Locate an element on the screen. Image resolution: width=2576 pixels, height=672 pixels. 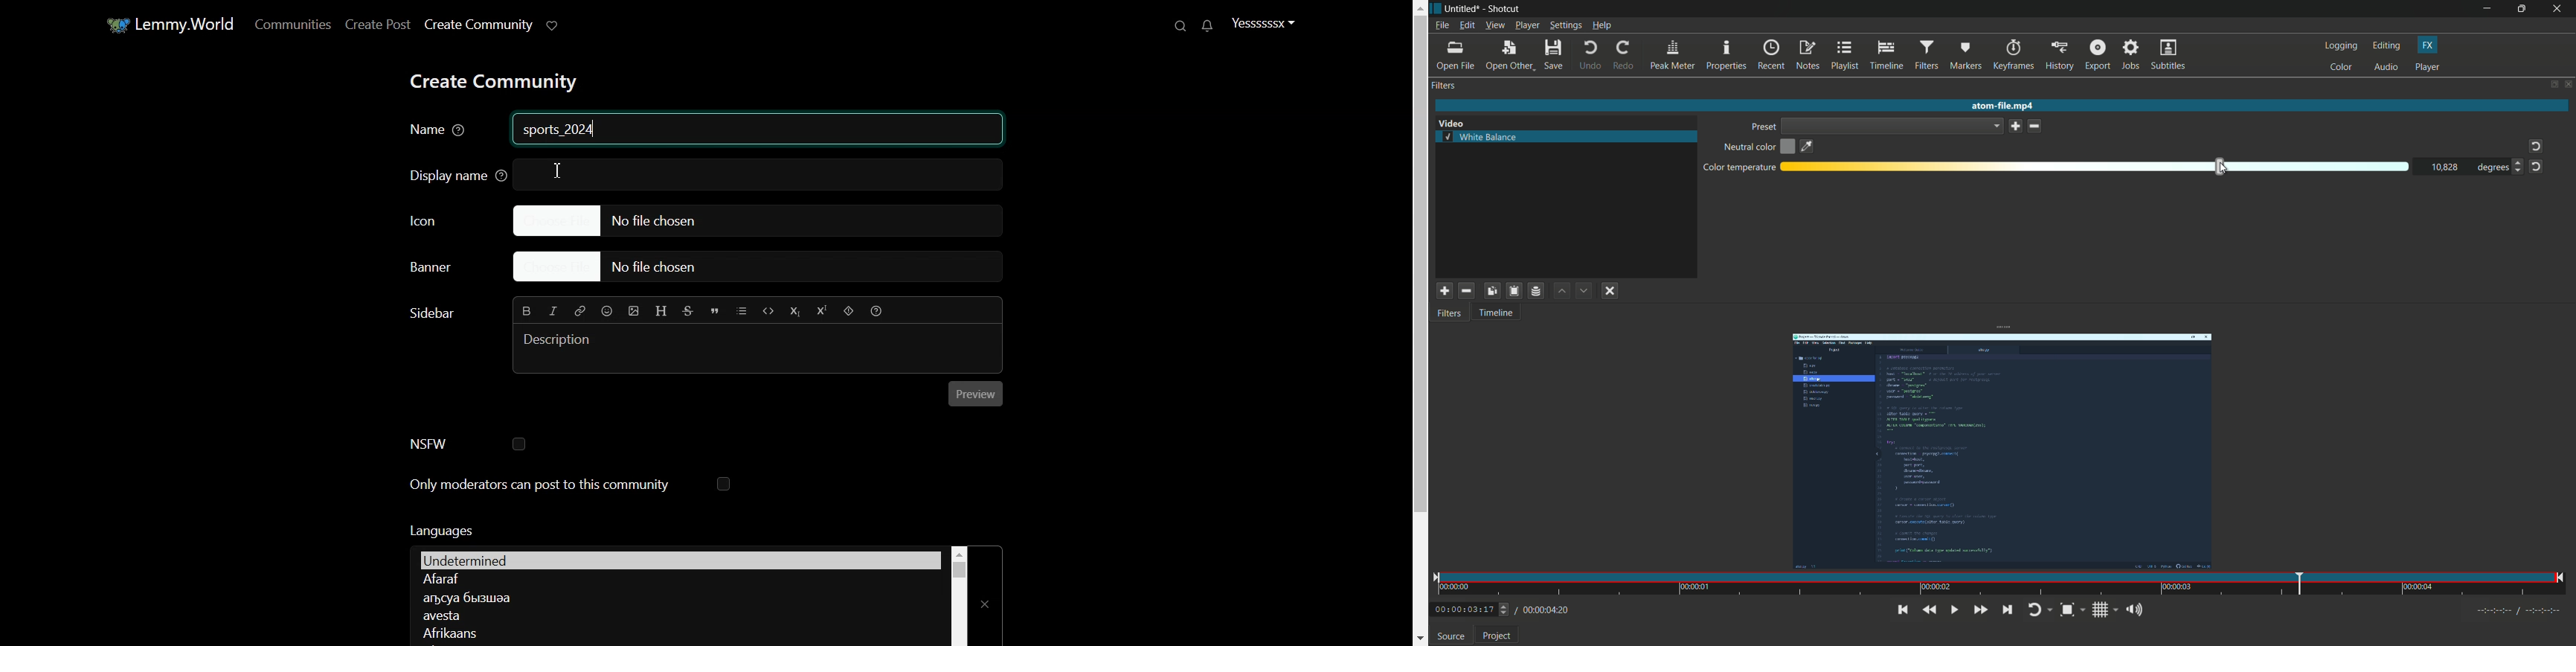
source is located at coordinates (1451, 638).